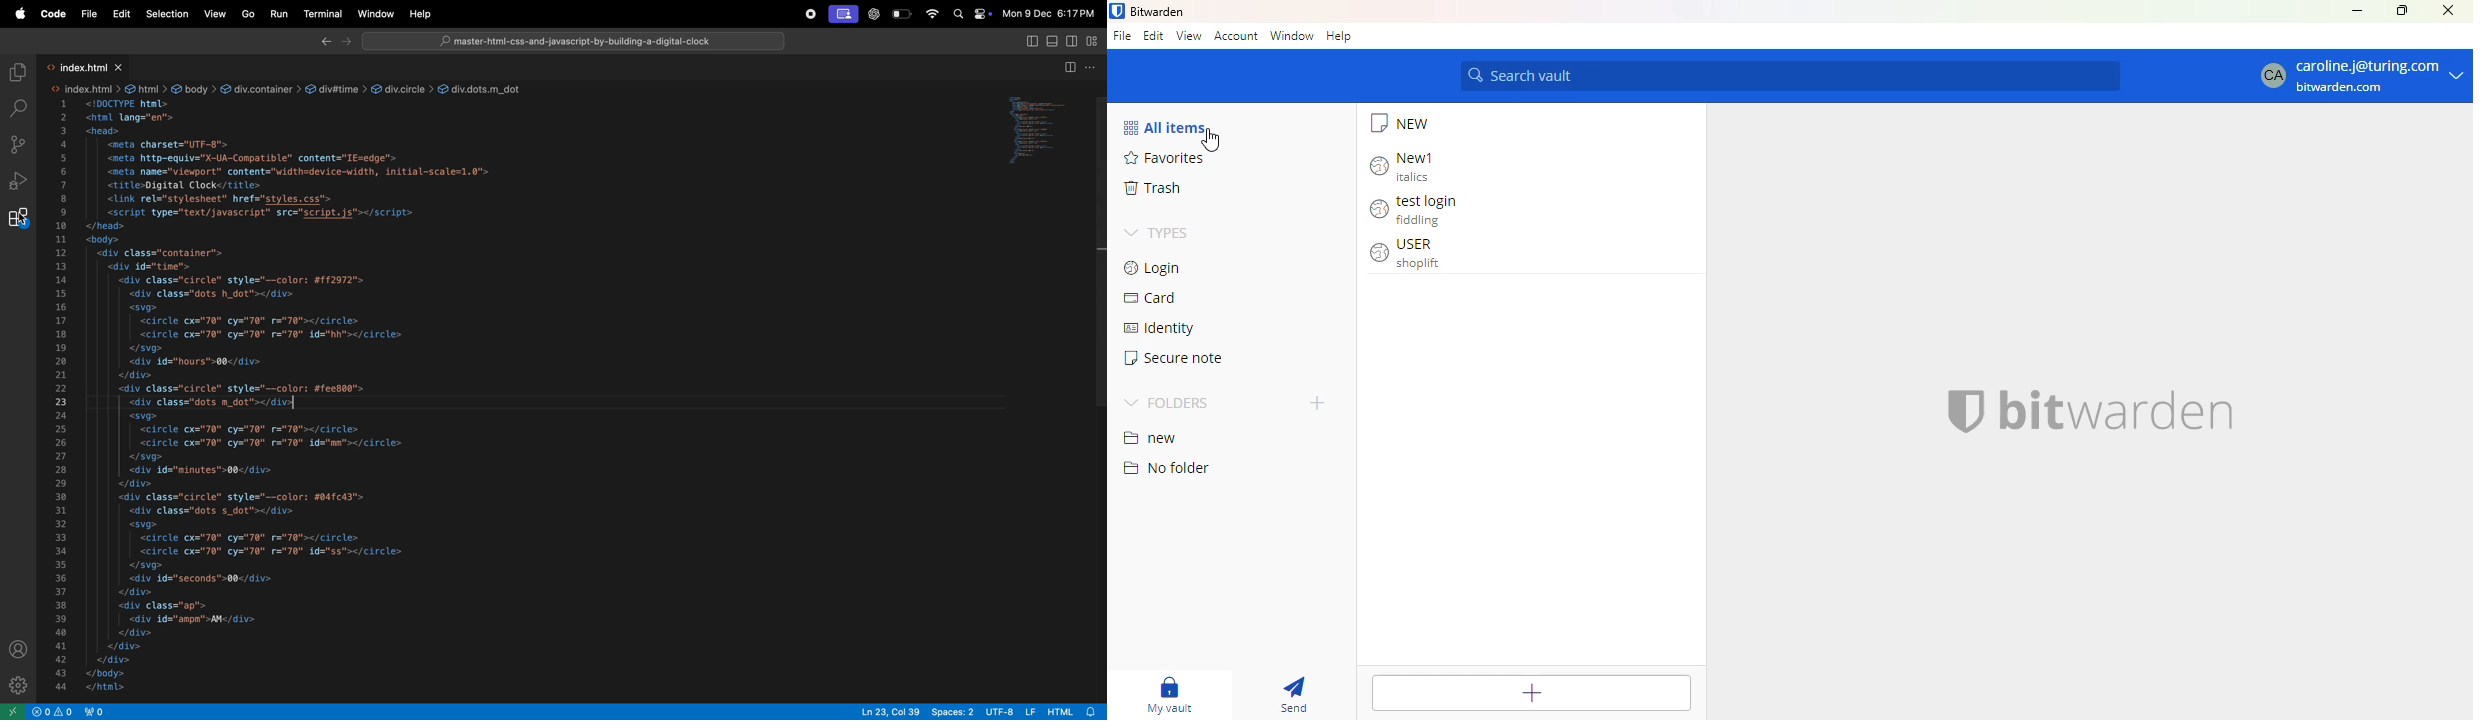  I want to click on send, so click(1293, 693).